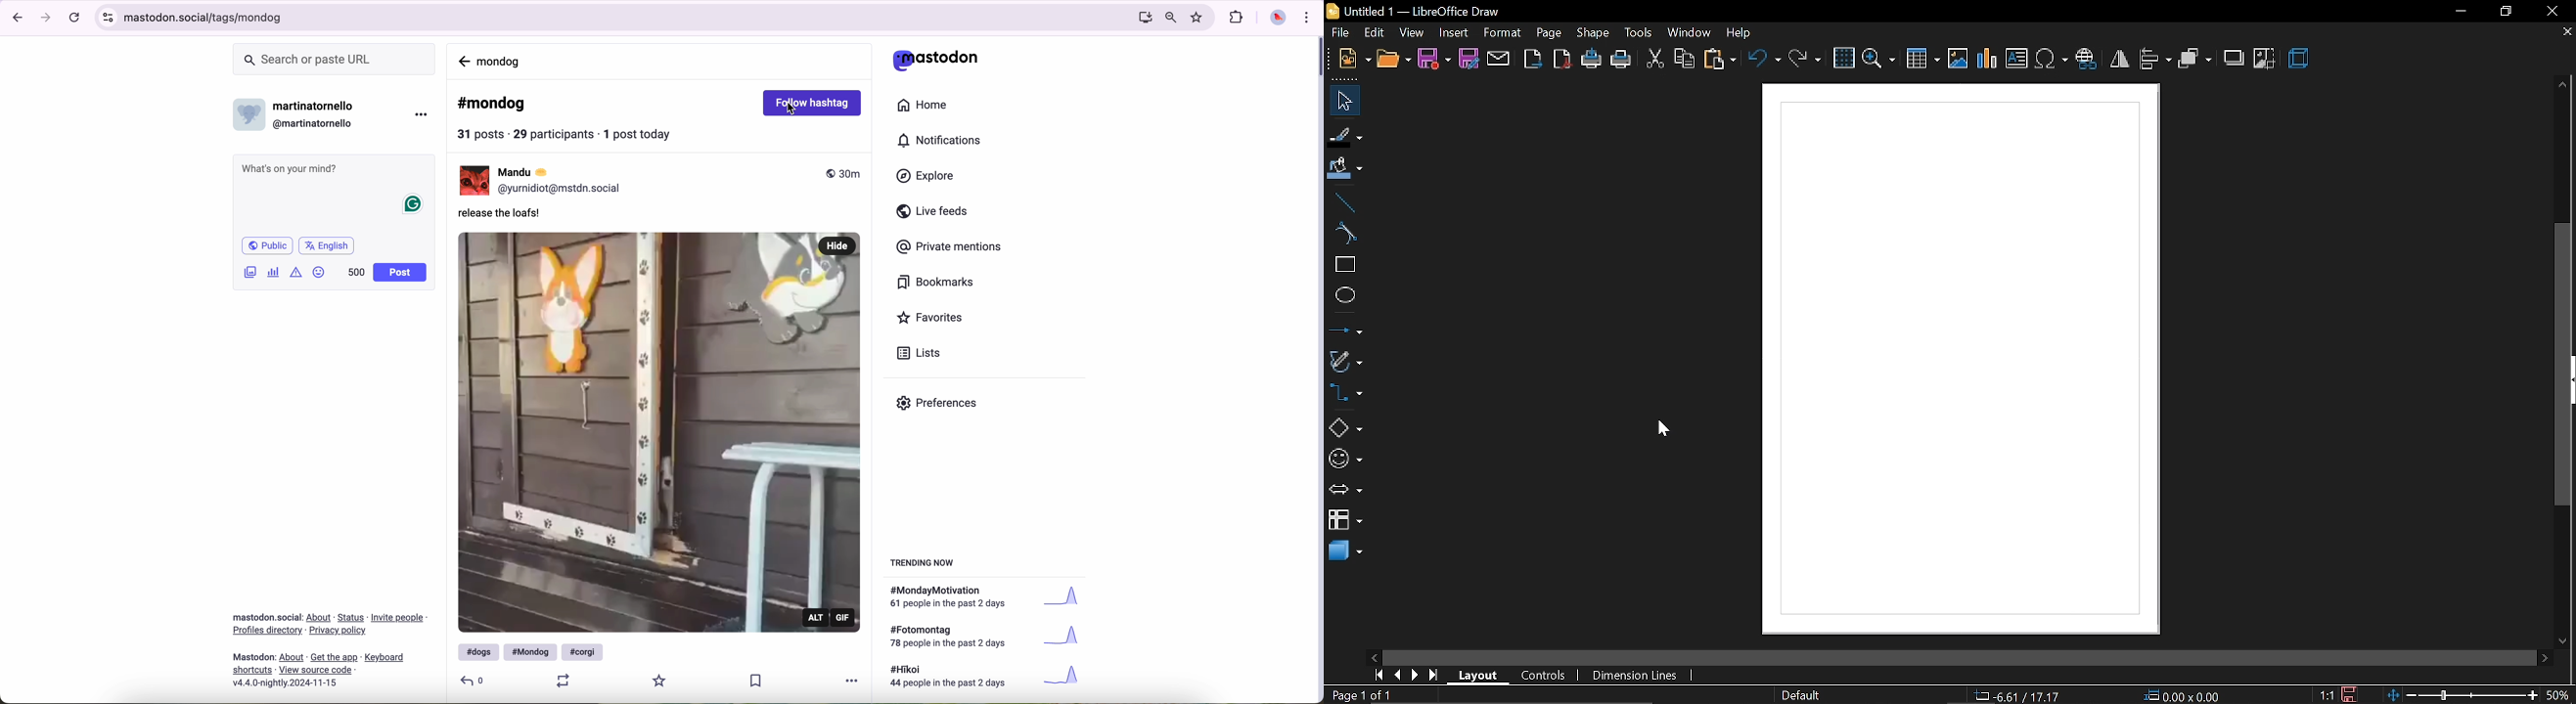  I want to click on line and arrows, so click(1345, 330).